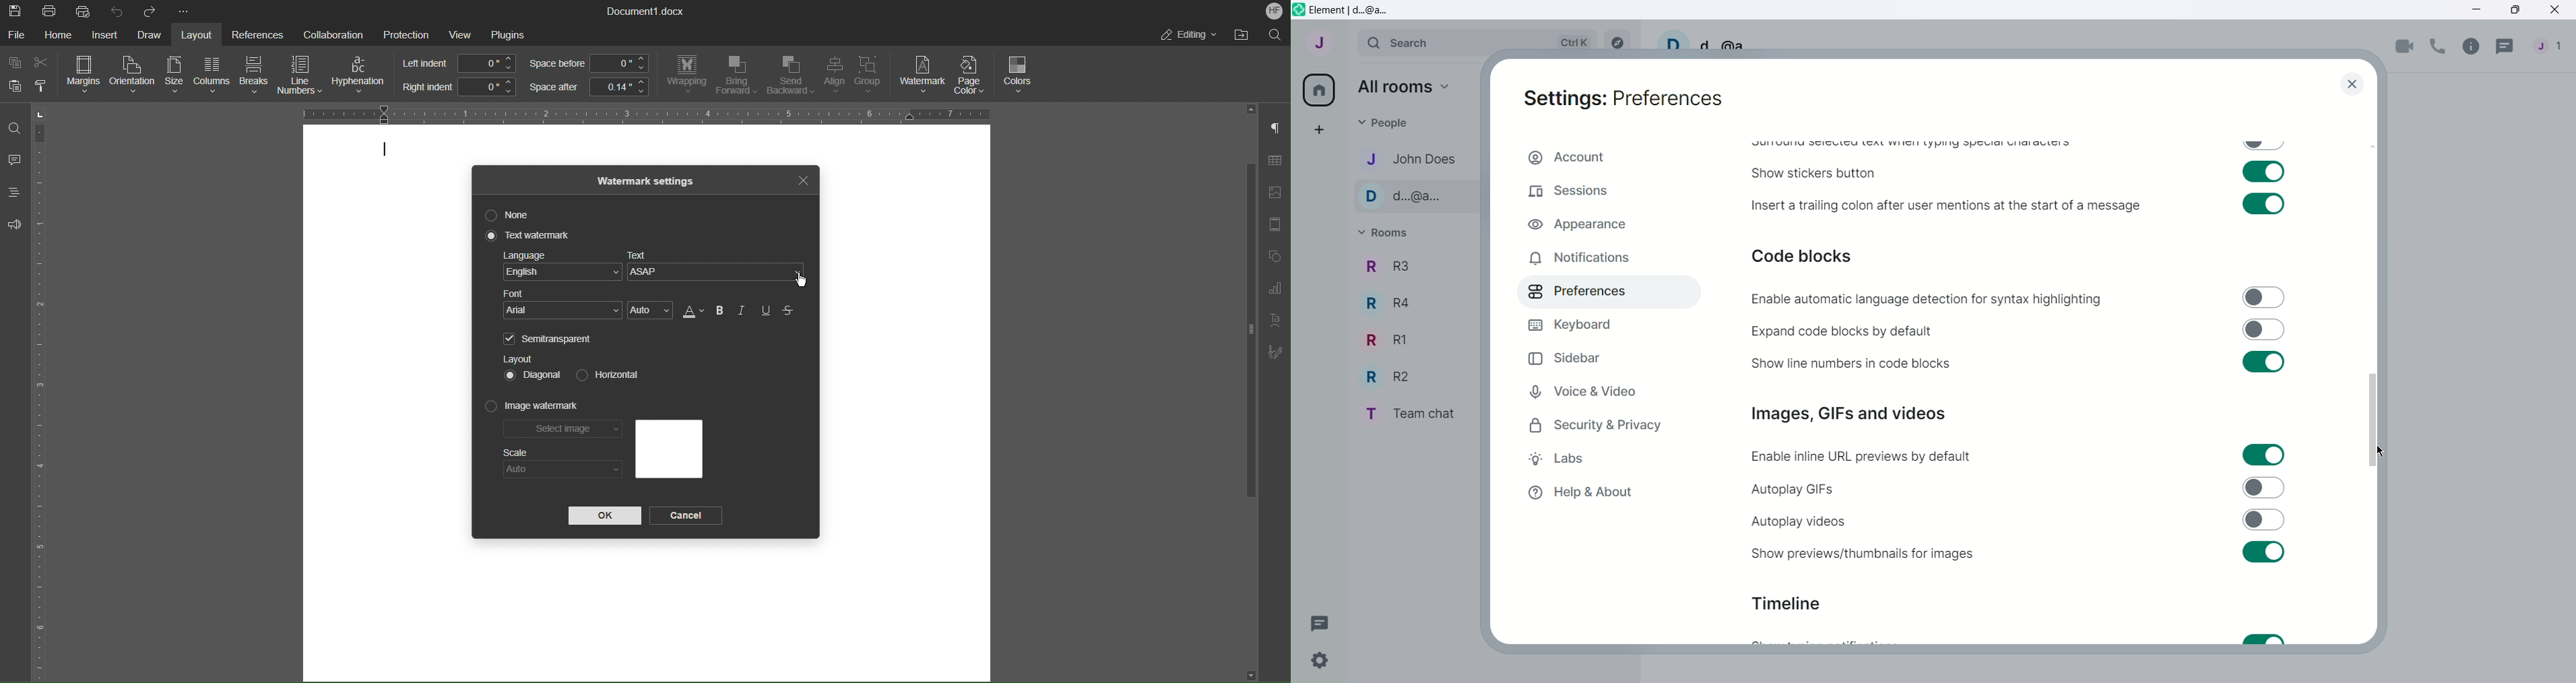 This screenshot has height=700, width=2576. Describe the element at coordinates (509, 215) in the screenshot. I see `None` at that location.